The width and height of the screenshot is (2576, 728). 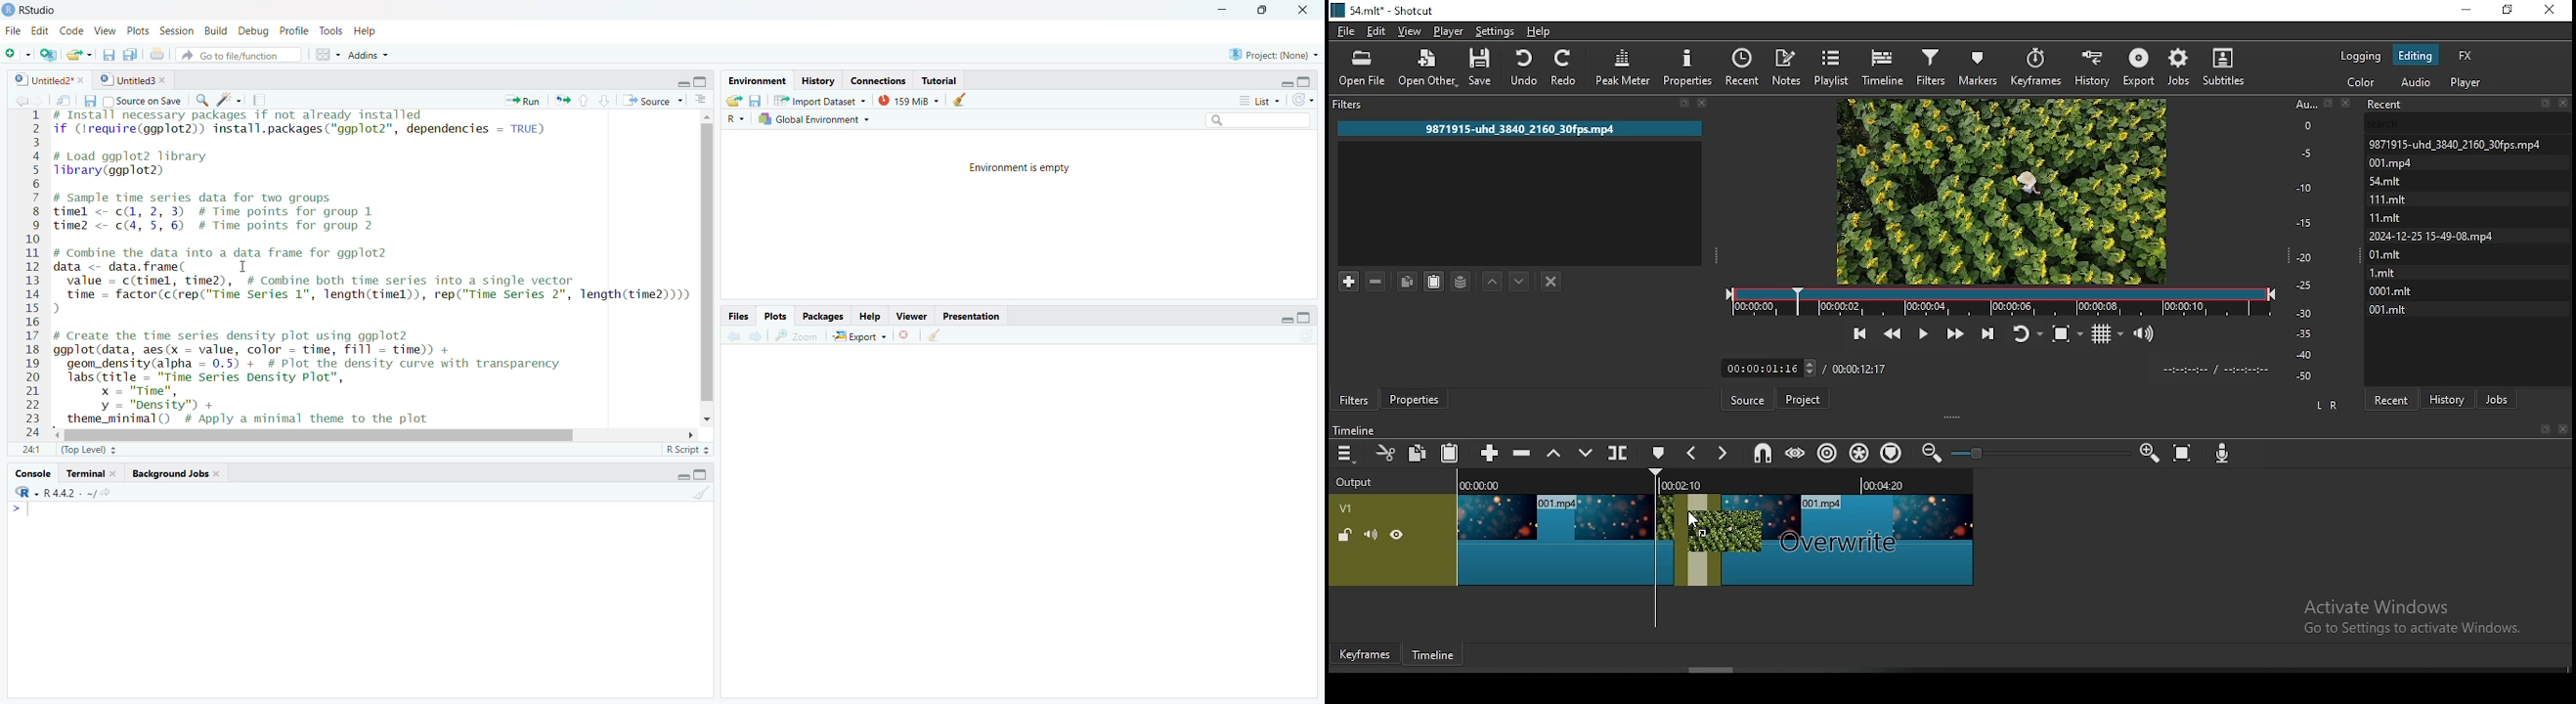 I want to click on close window, so click(x=2548, y=11).